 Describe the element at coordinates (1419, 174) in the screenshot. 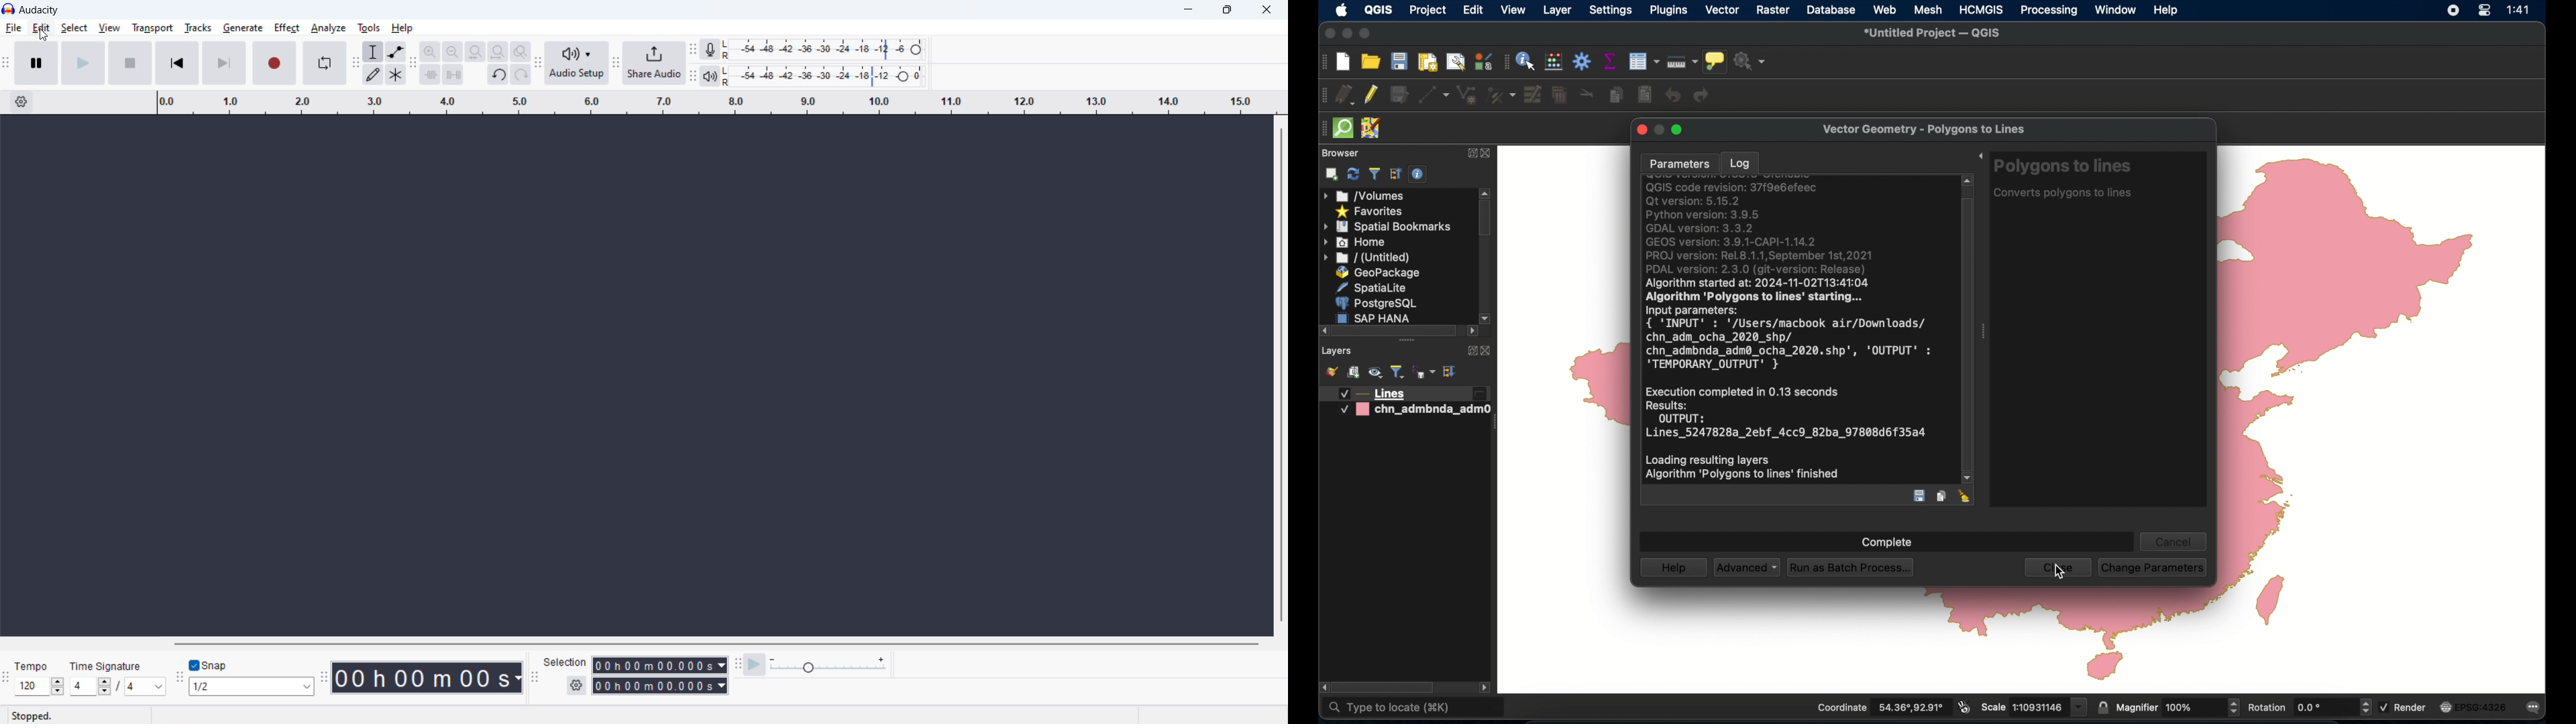

I see `enable/disable properties widget` at that location.